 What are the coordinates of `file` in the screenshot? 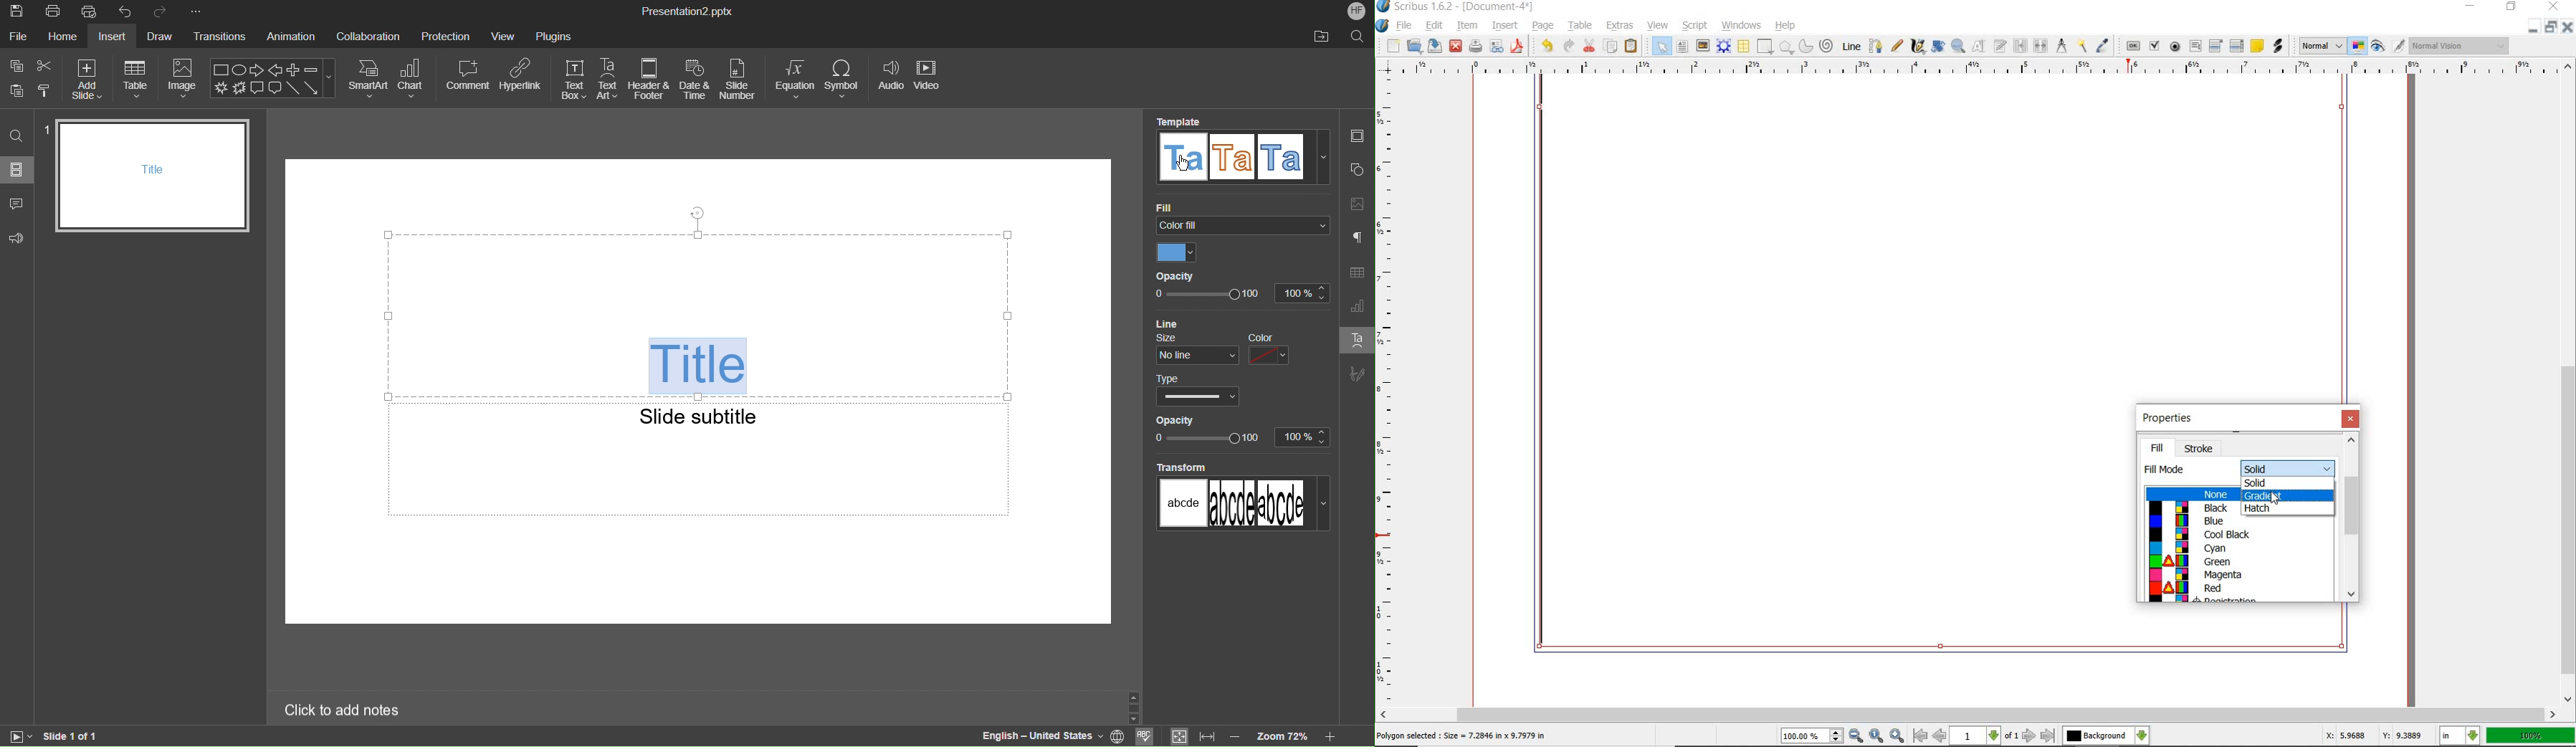 It's located at (1405, 26).